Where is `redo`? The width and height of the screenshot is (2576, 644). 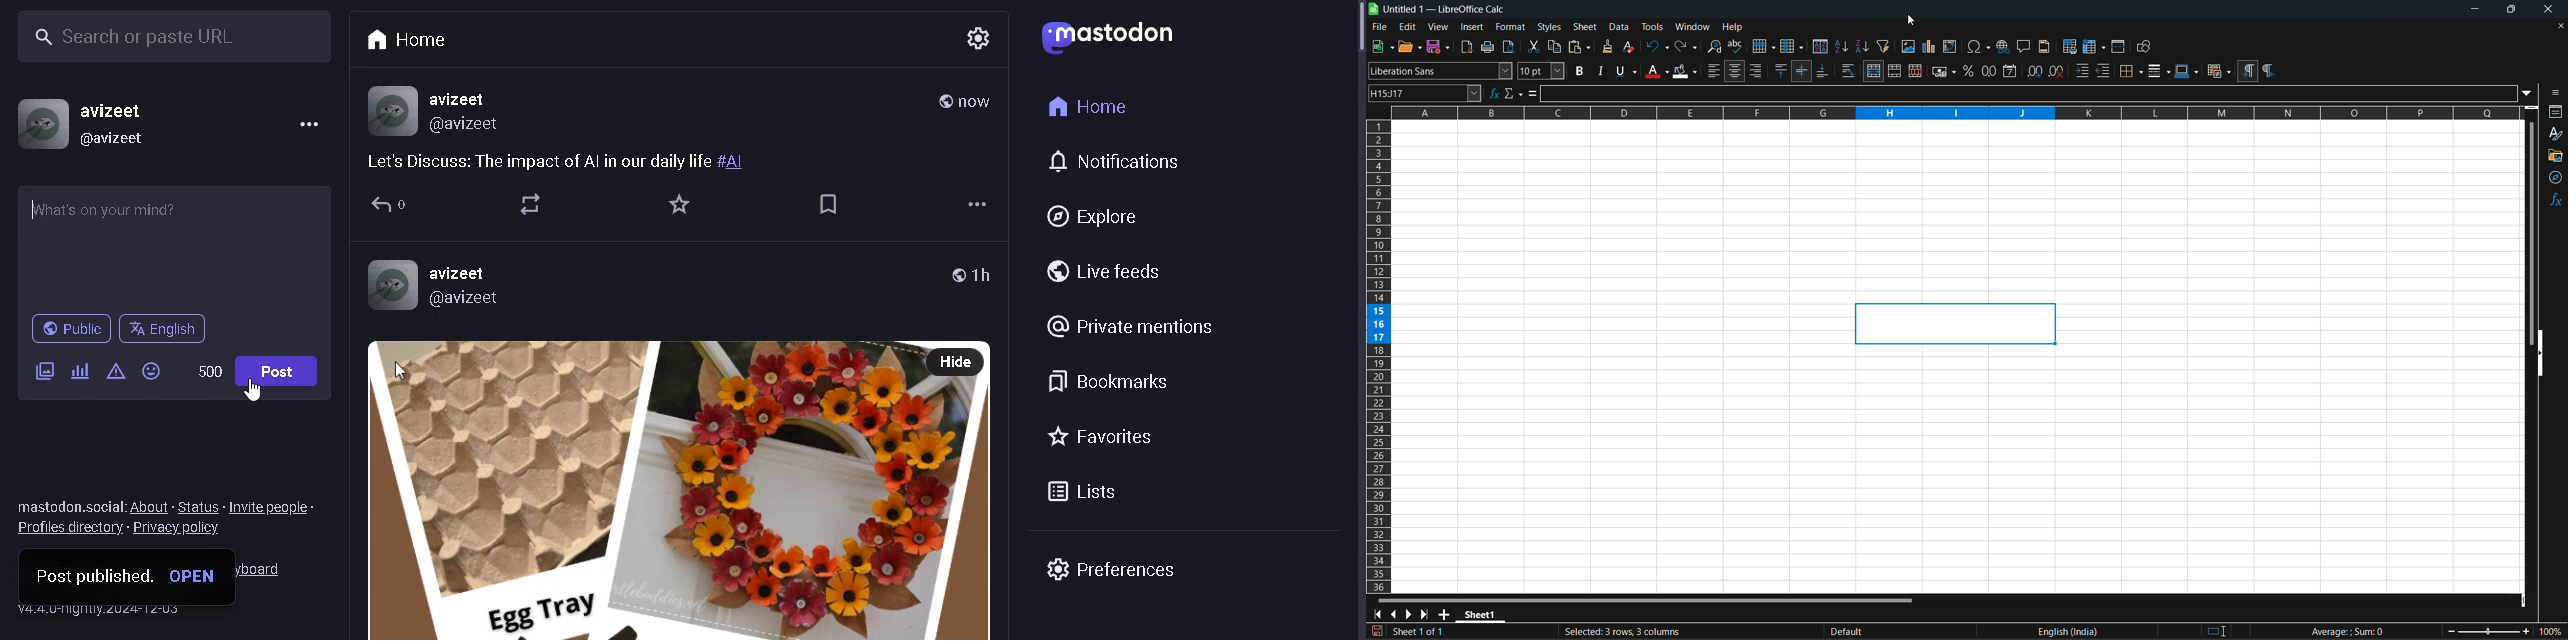
redo is located at coordinates (1684, 47).